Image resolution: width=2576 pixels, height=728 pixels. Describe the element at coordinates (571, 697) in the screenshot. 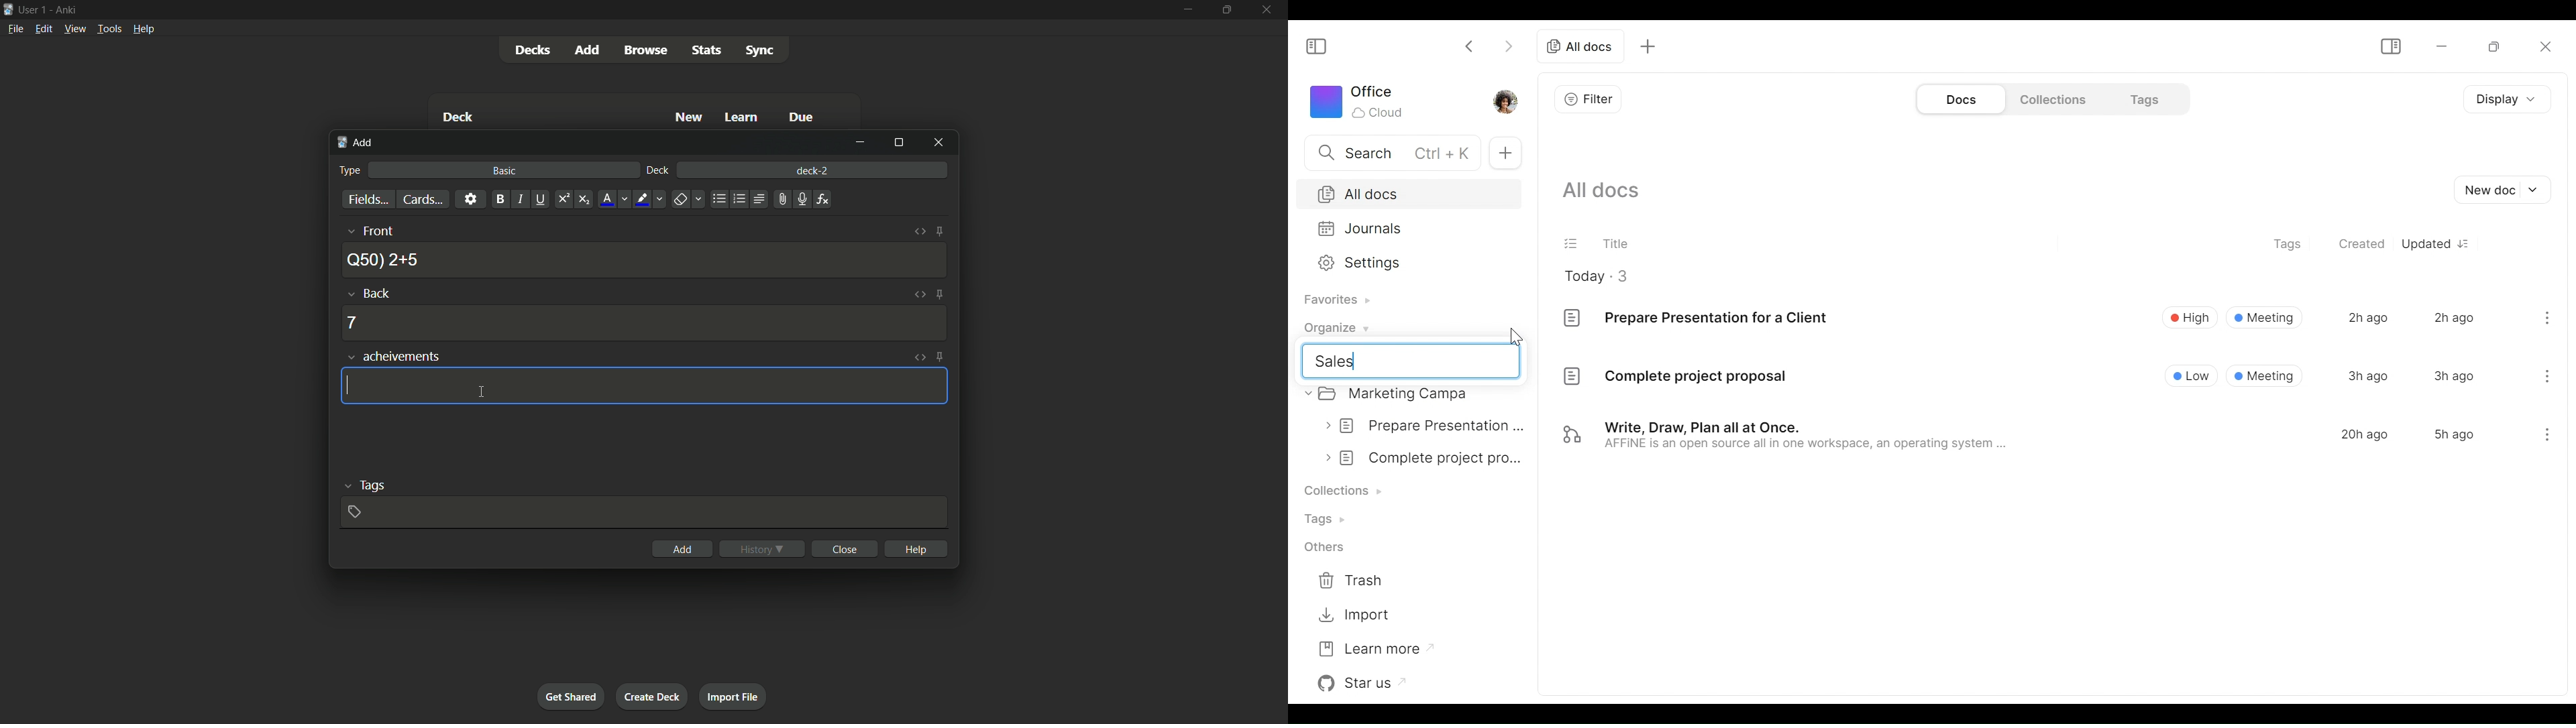

I see `get shared` at that location.